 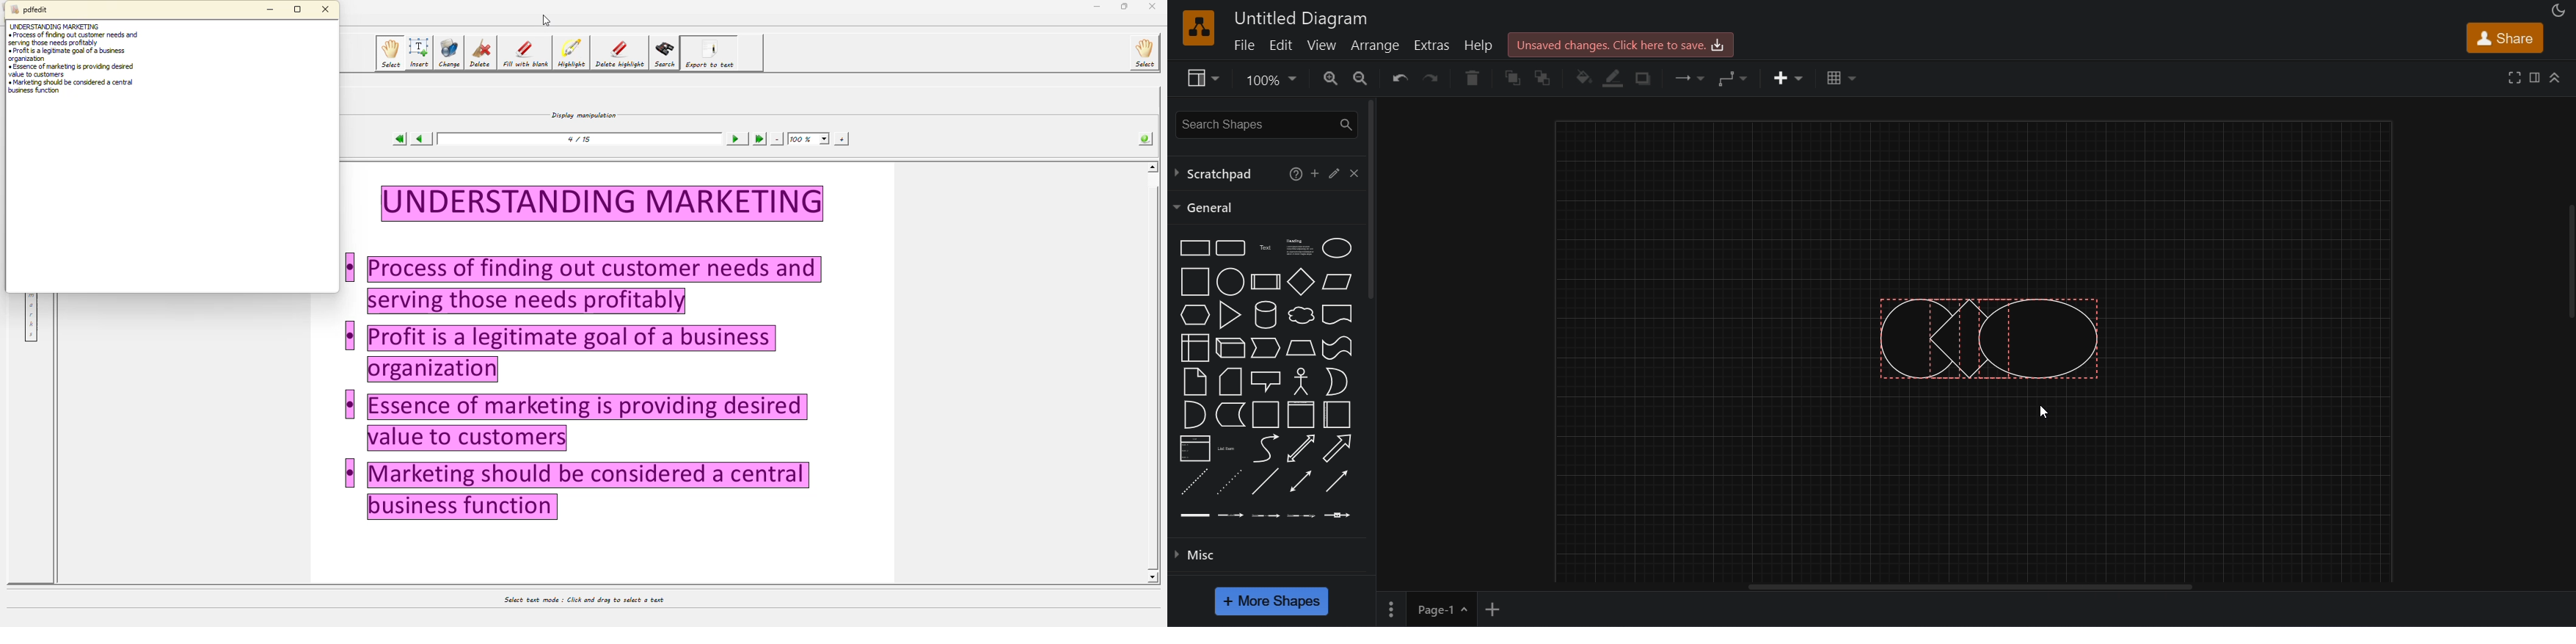 I want to click on edit, so click(x=1280, y=44).